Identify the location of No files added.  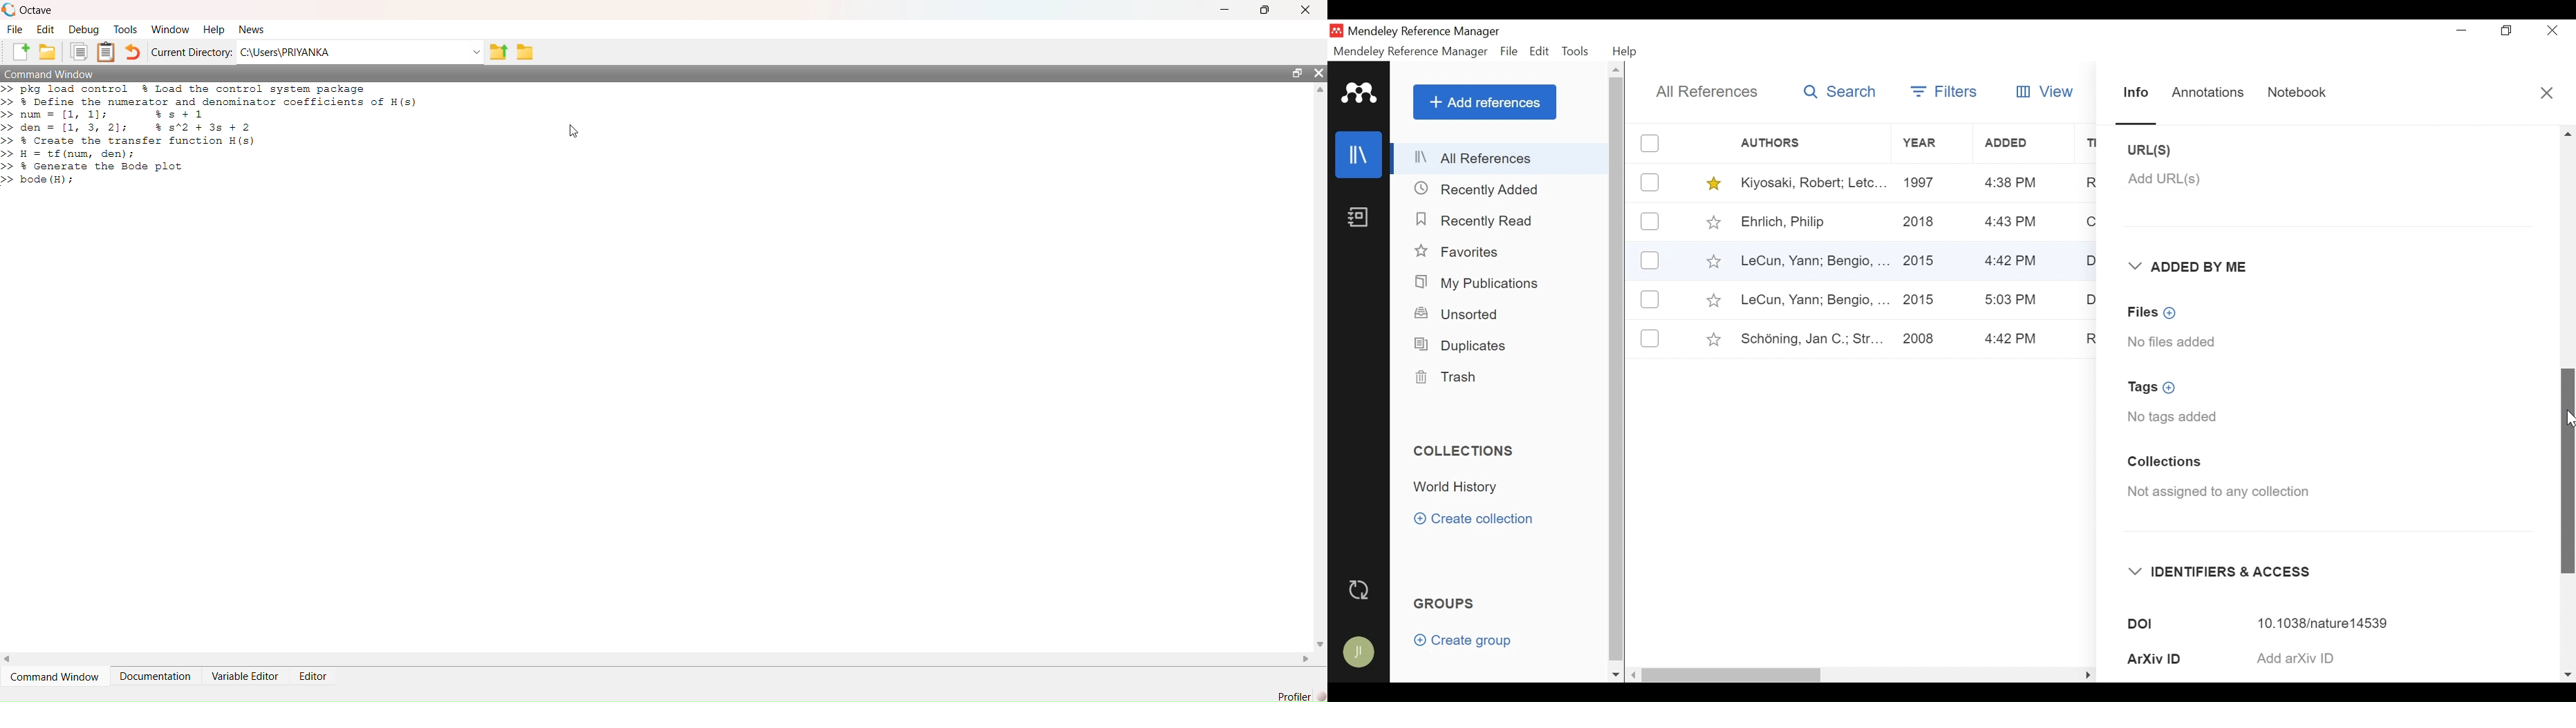
(2174, 341).